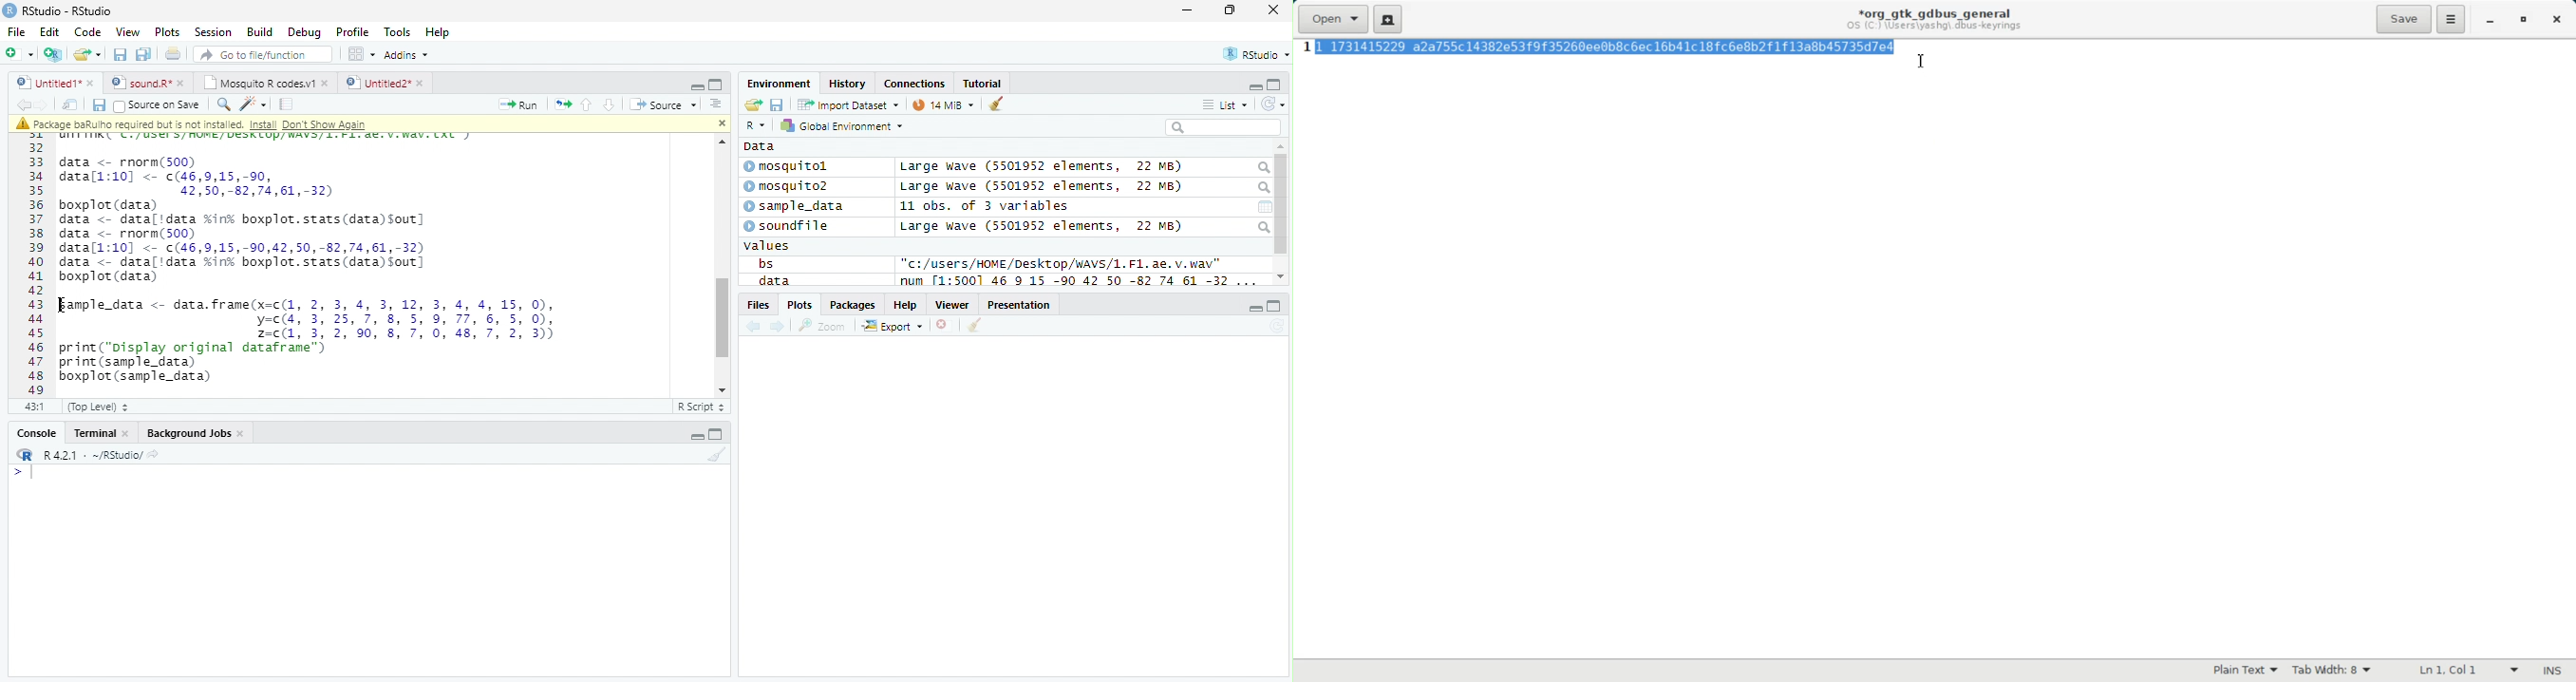 The width and height of the screenshot is (2576, 700). Describe the element at coordinates (985, 206) in the screenshot. I see `11 obs. of 3 variables` at that location.